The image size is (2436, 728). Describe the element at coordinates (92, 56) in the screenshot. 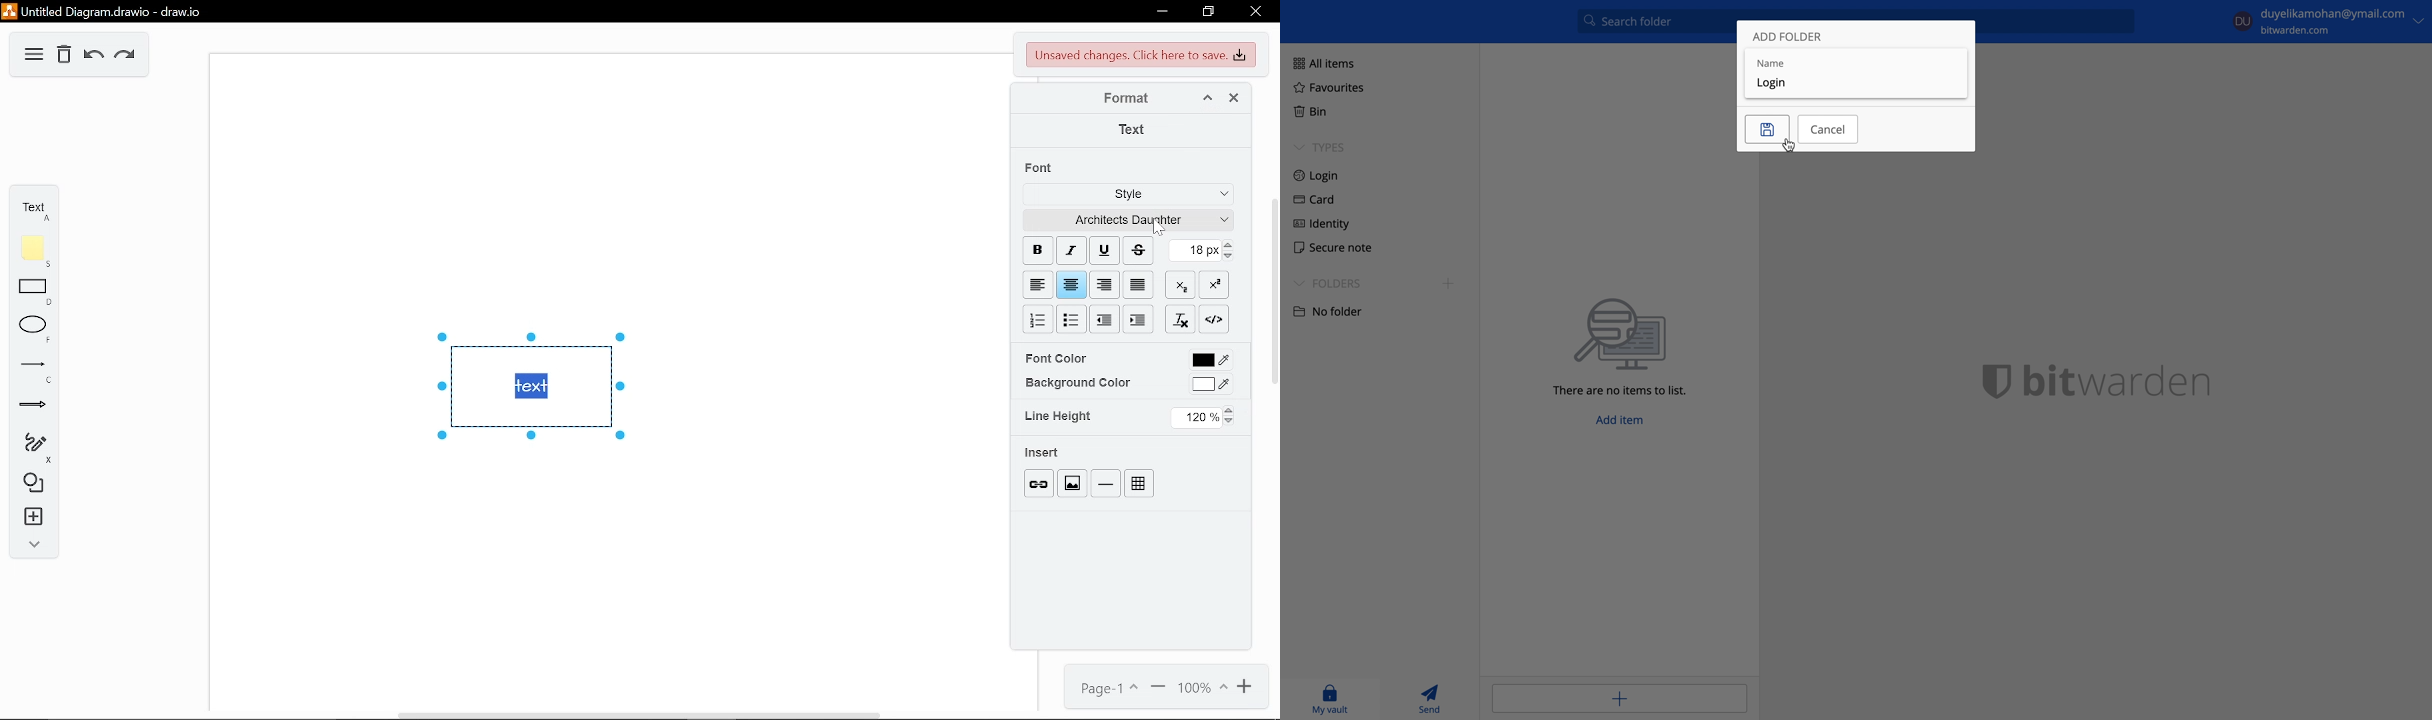

I see `undo` at that location.